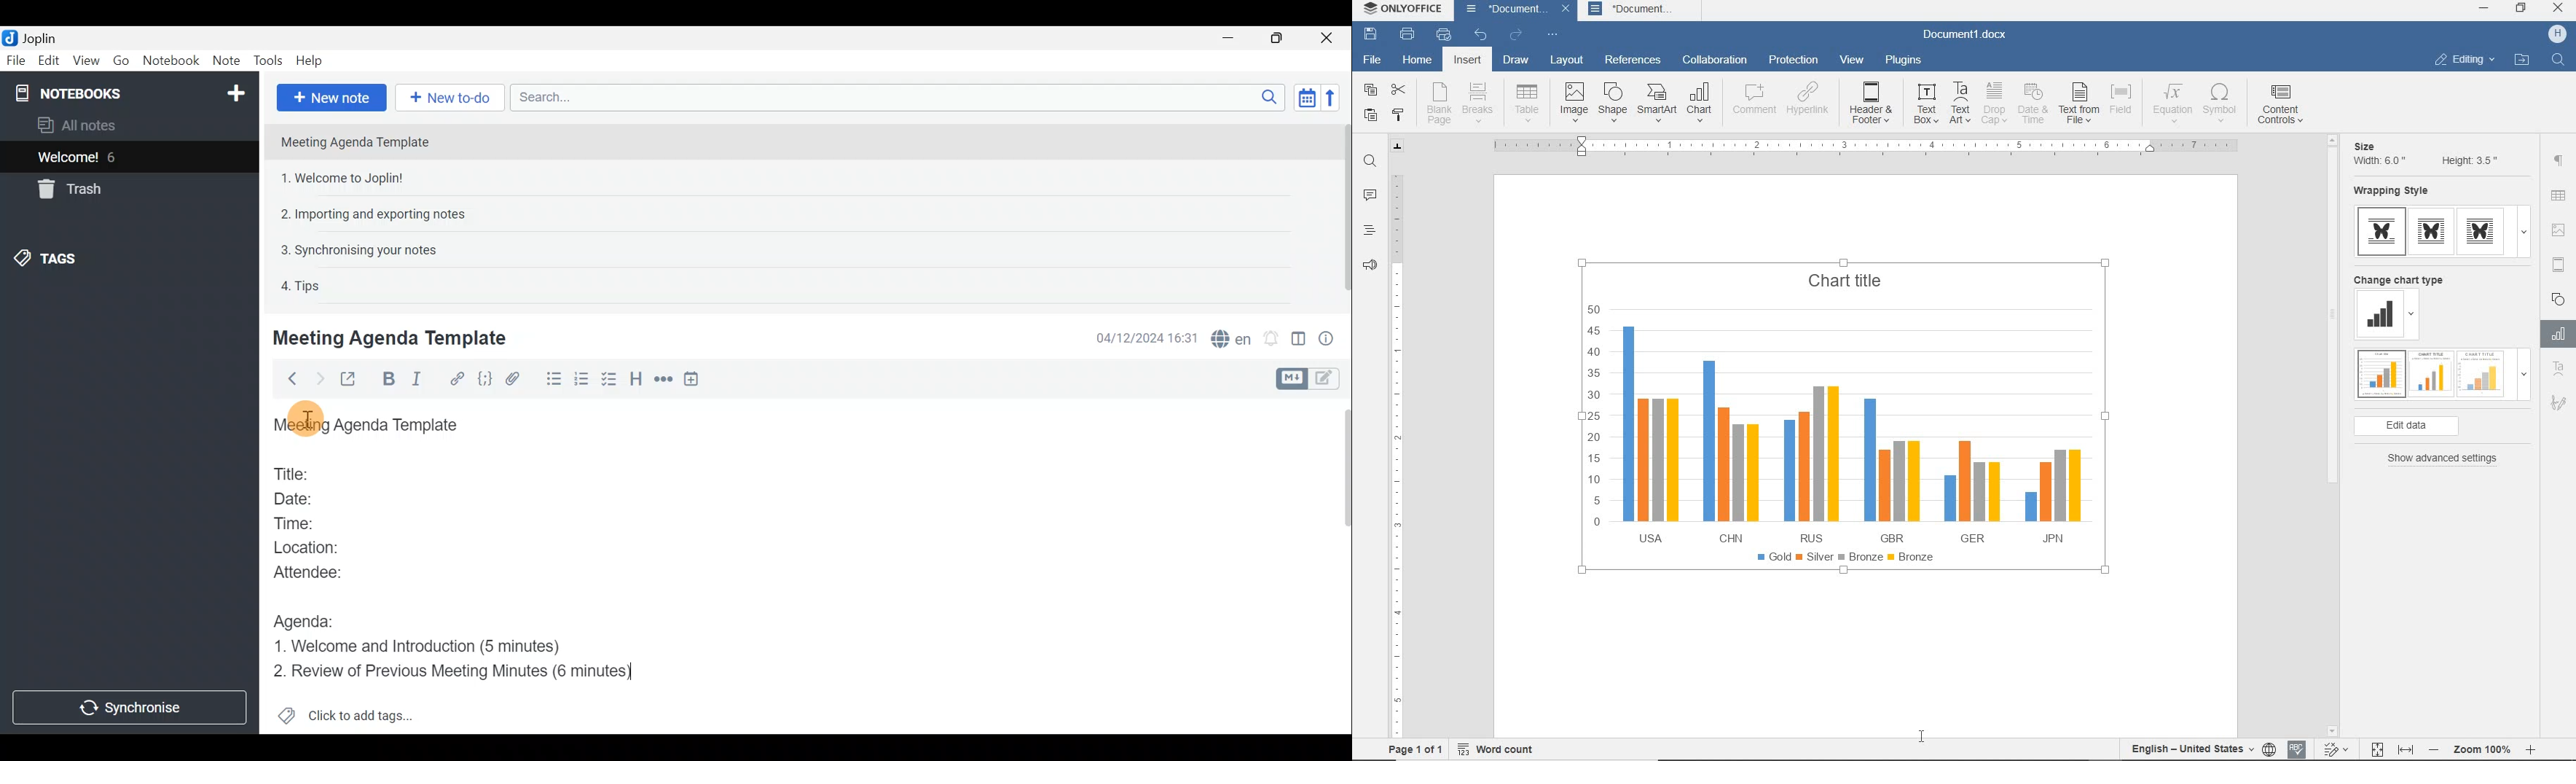 The width and height of the screenshot is (2576, 784). I want to click on dropdown, so click(2524, 378).